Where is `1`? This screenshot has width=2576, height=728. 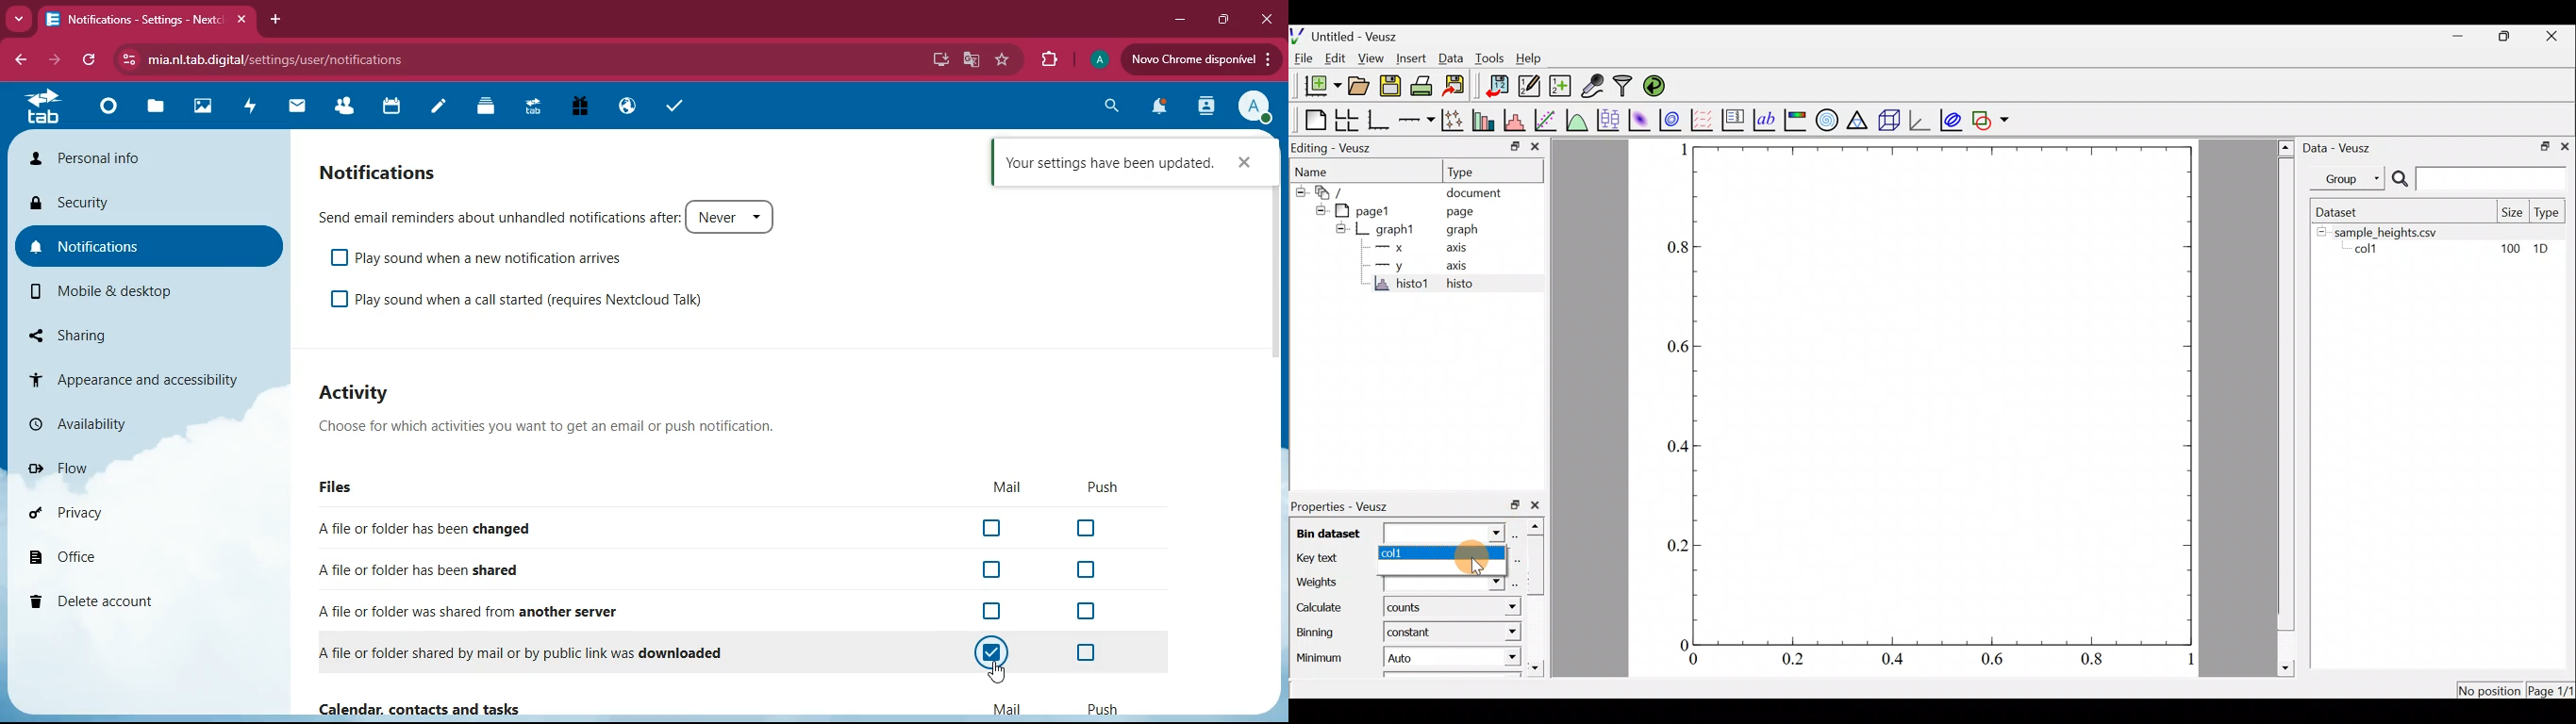 1 is located at coordinates (2182, 658).